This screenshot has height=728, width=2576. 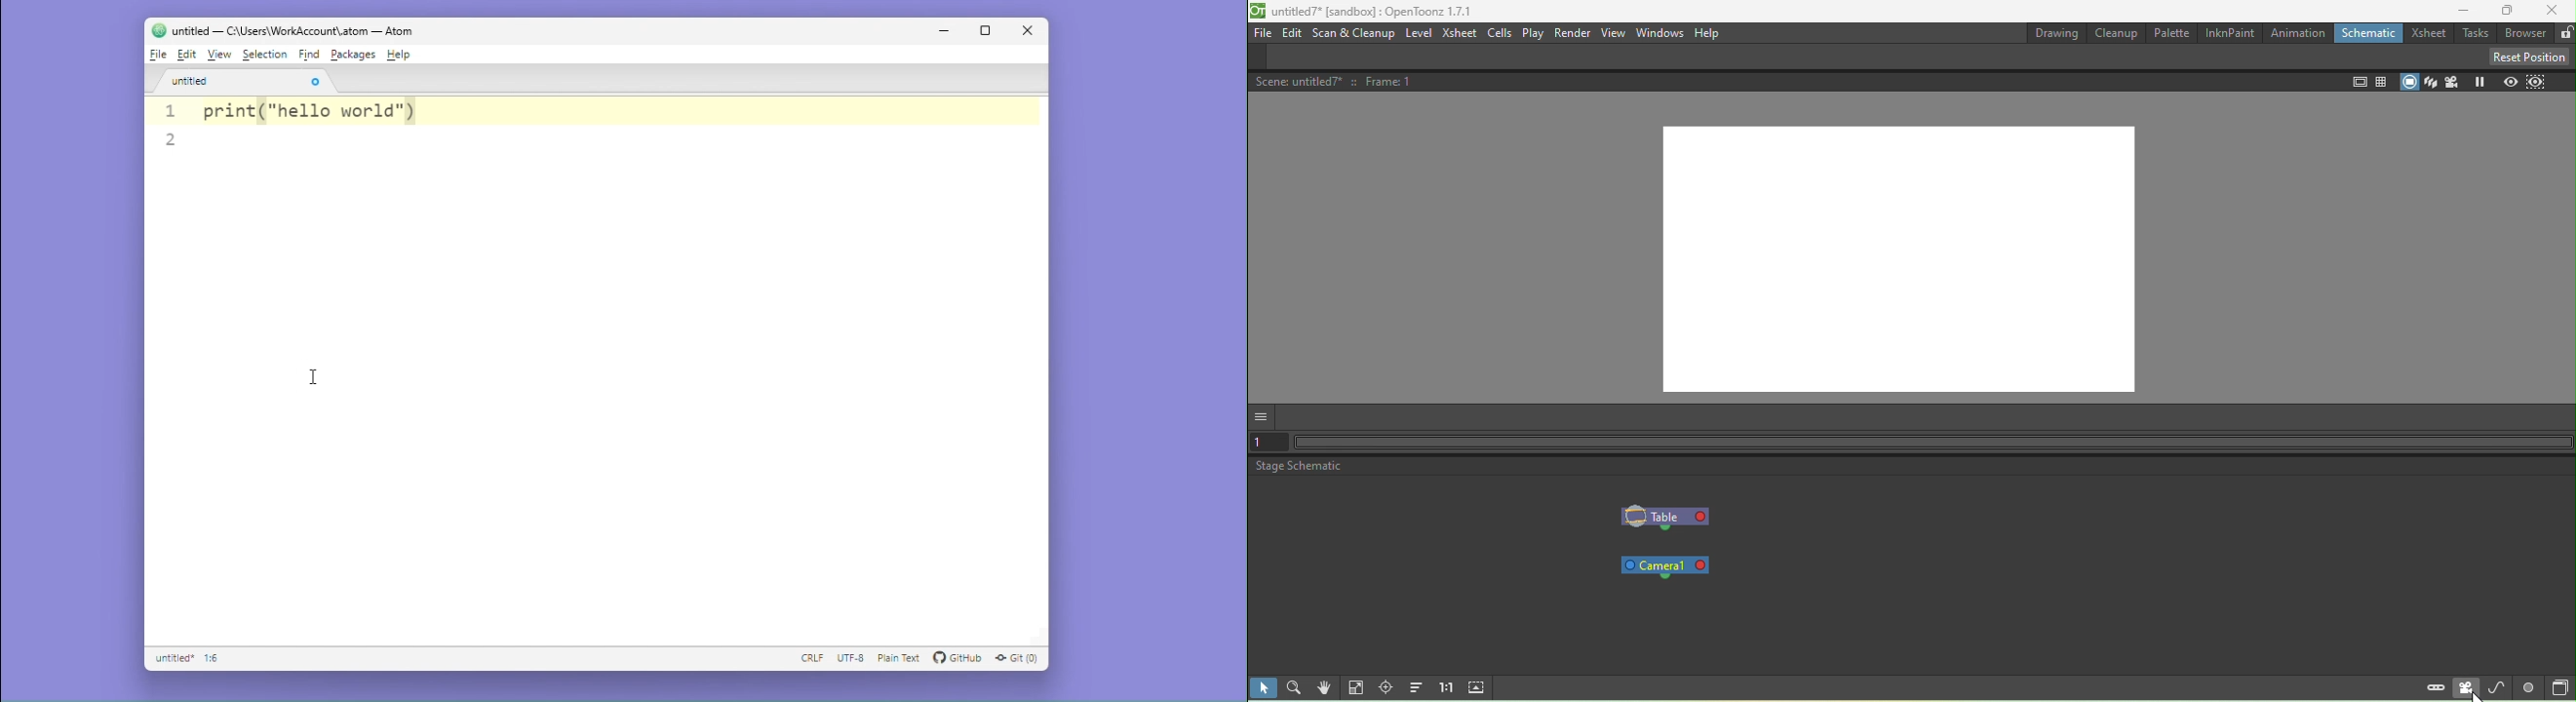 I want to click on Palette, so click(x=2171, y=33).